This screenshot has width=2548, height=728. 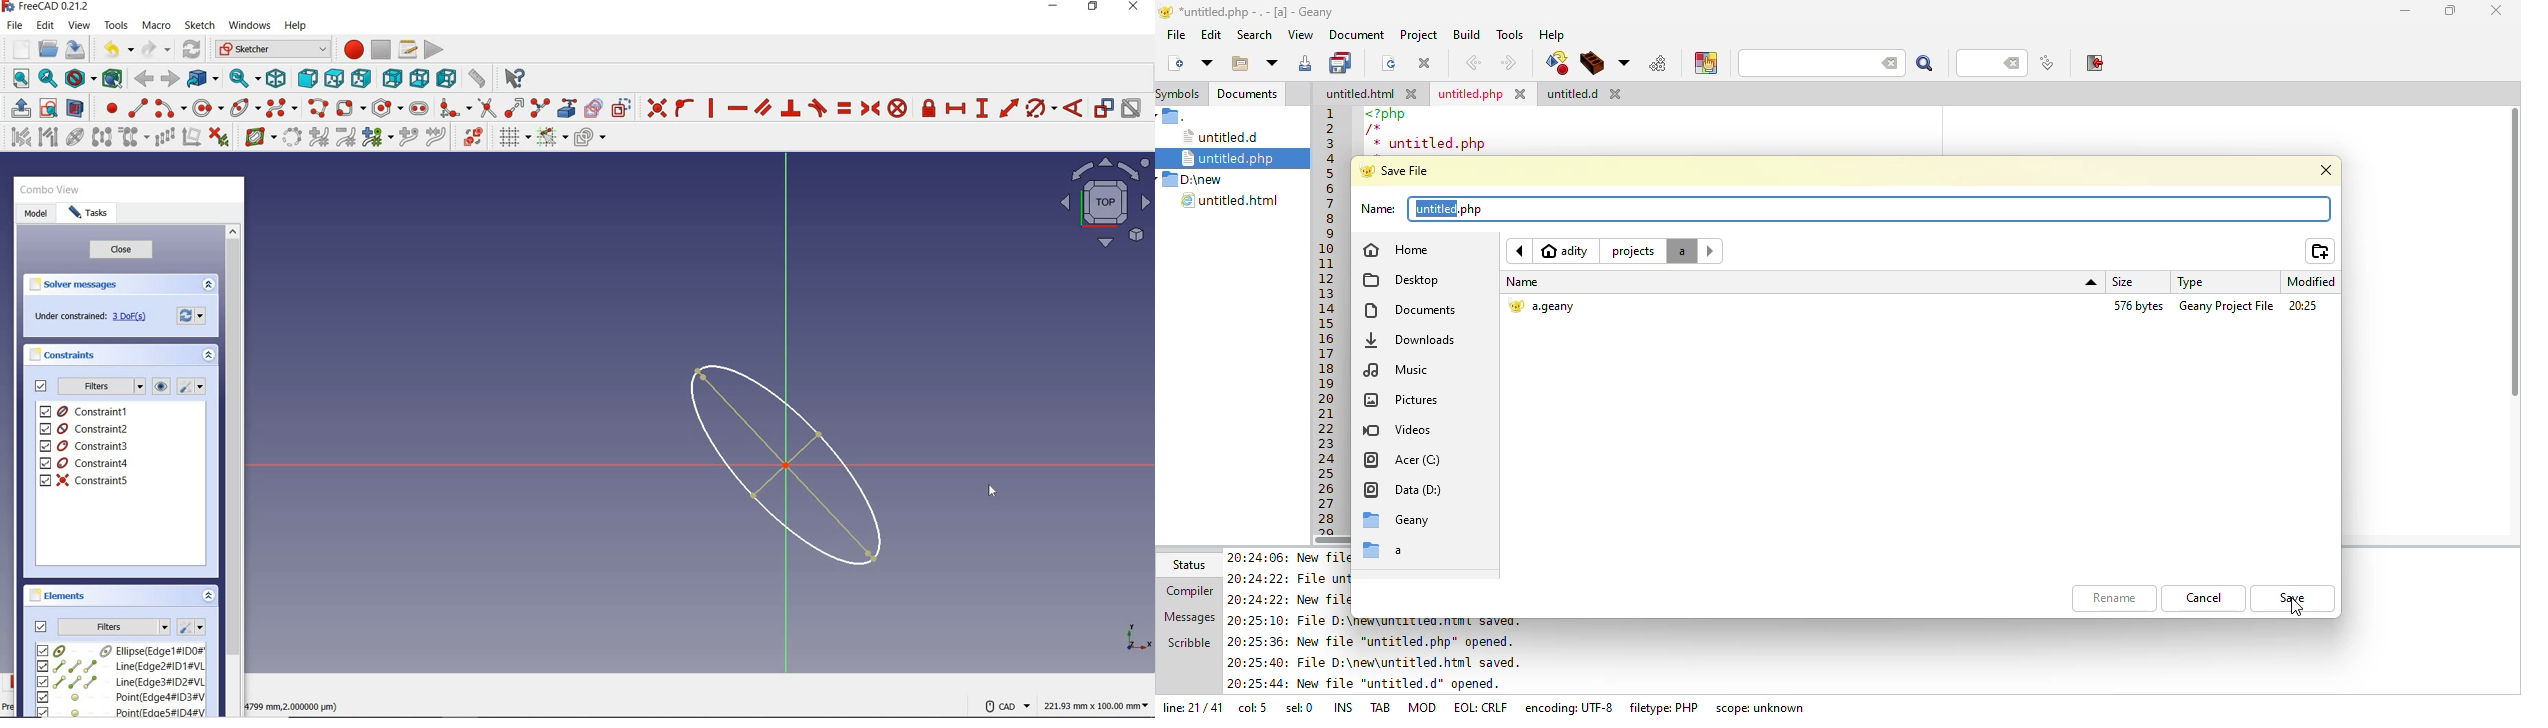 I want to click on constrain angle, so click(x=1074, y=107).